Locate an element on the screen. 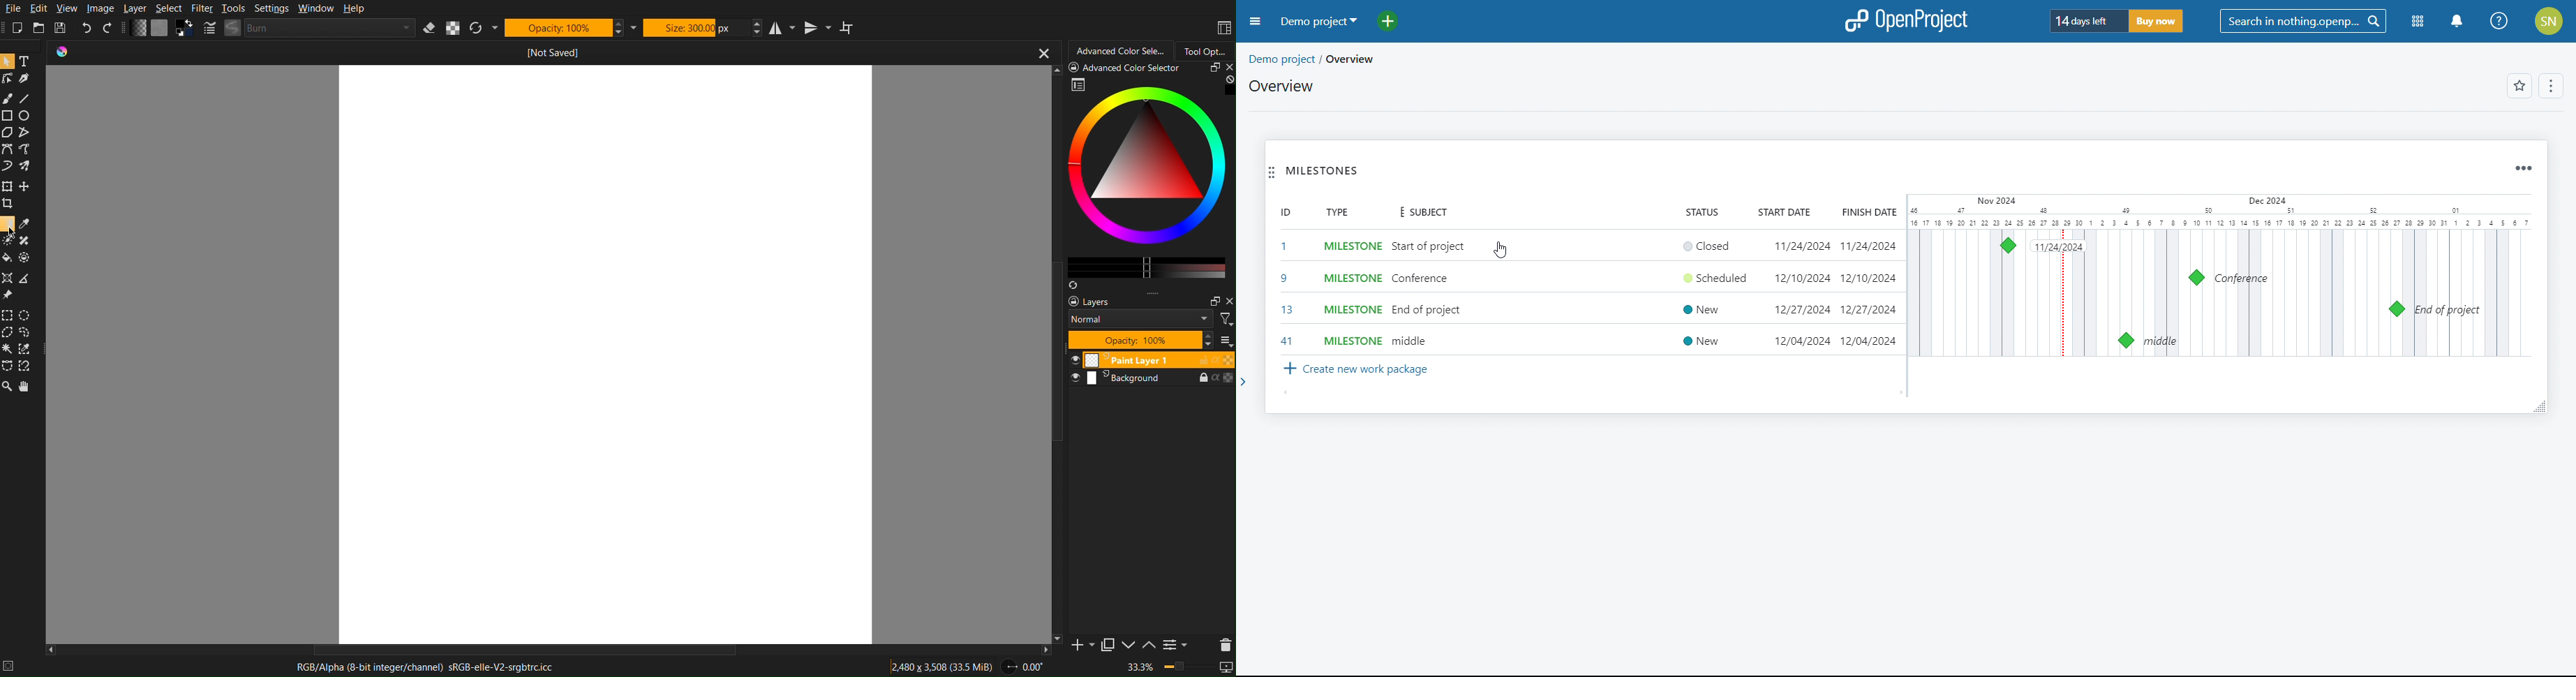 The width and height of the screenshot is (2576, 700). Move is located at coordinates (28, 387).